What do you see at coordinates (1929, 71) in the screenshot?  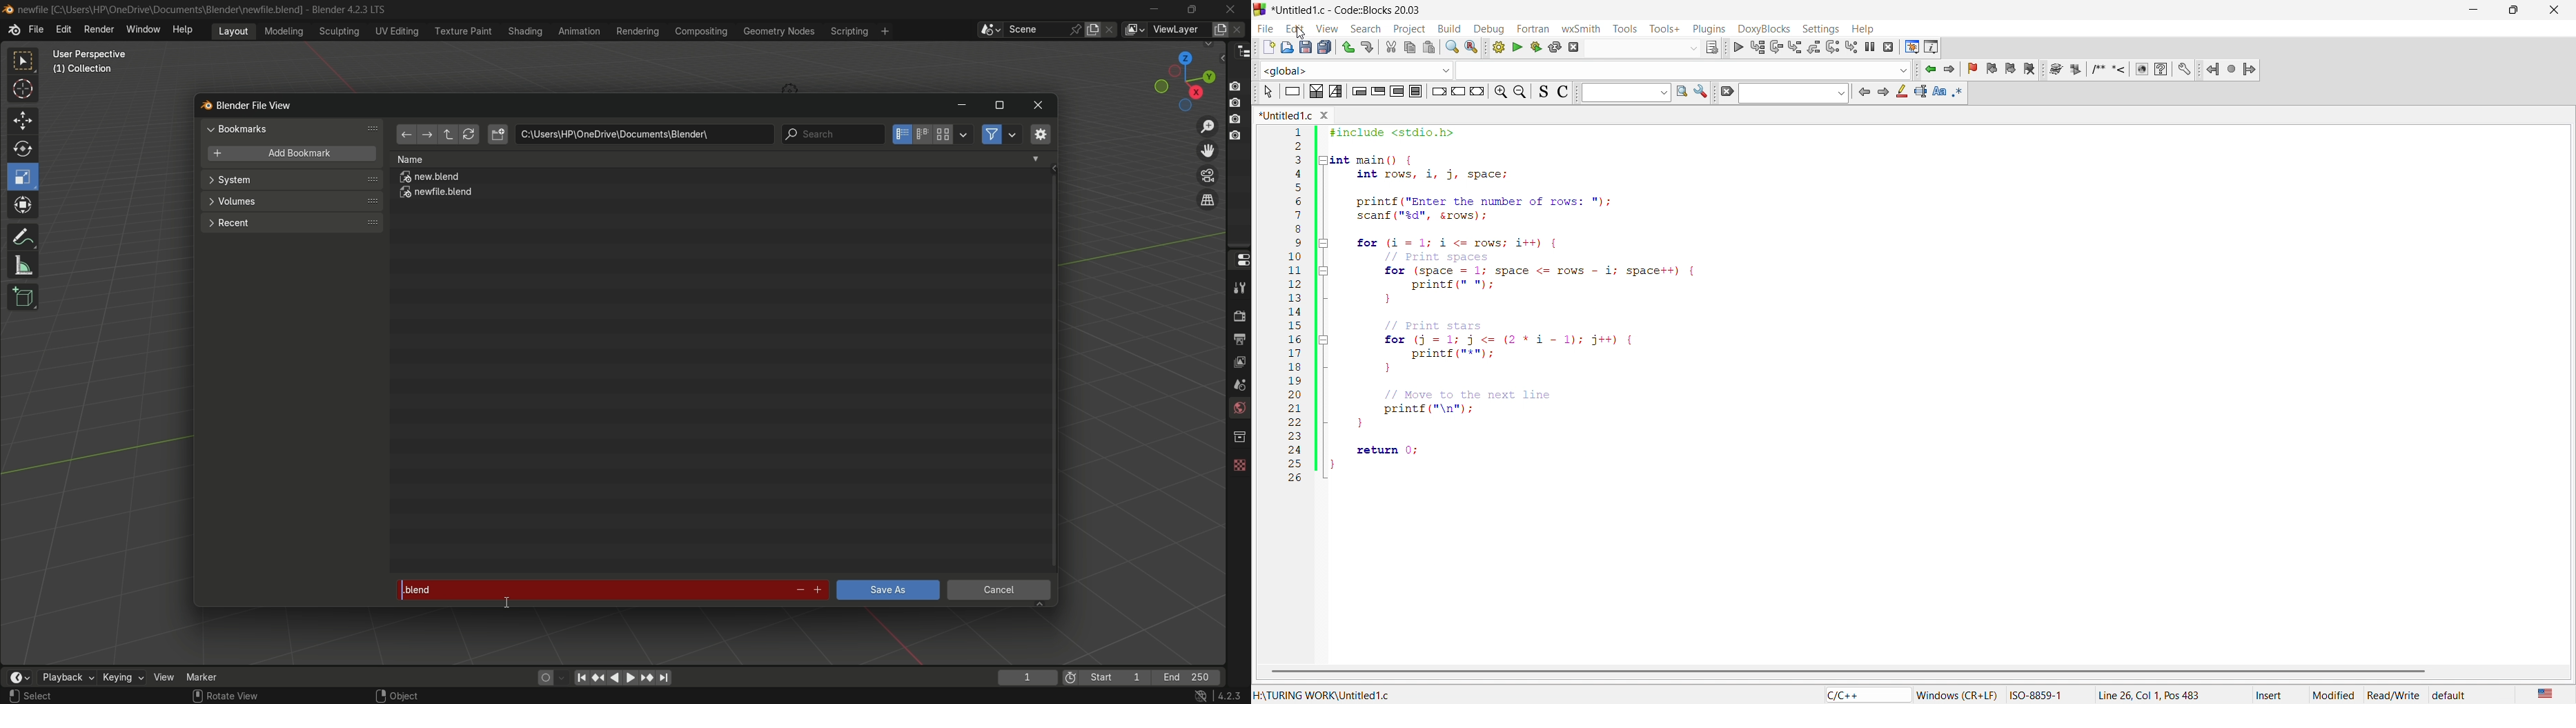 I see `jump backward` at bounding box center [1929, 71].